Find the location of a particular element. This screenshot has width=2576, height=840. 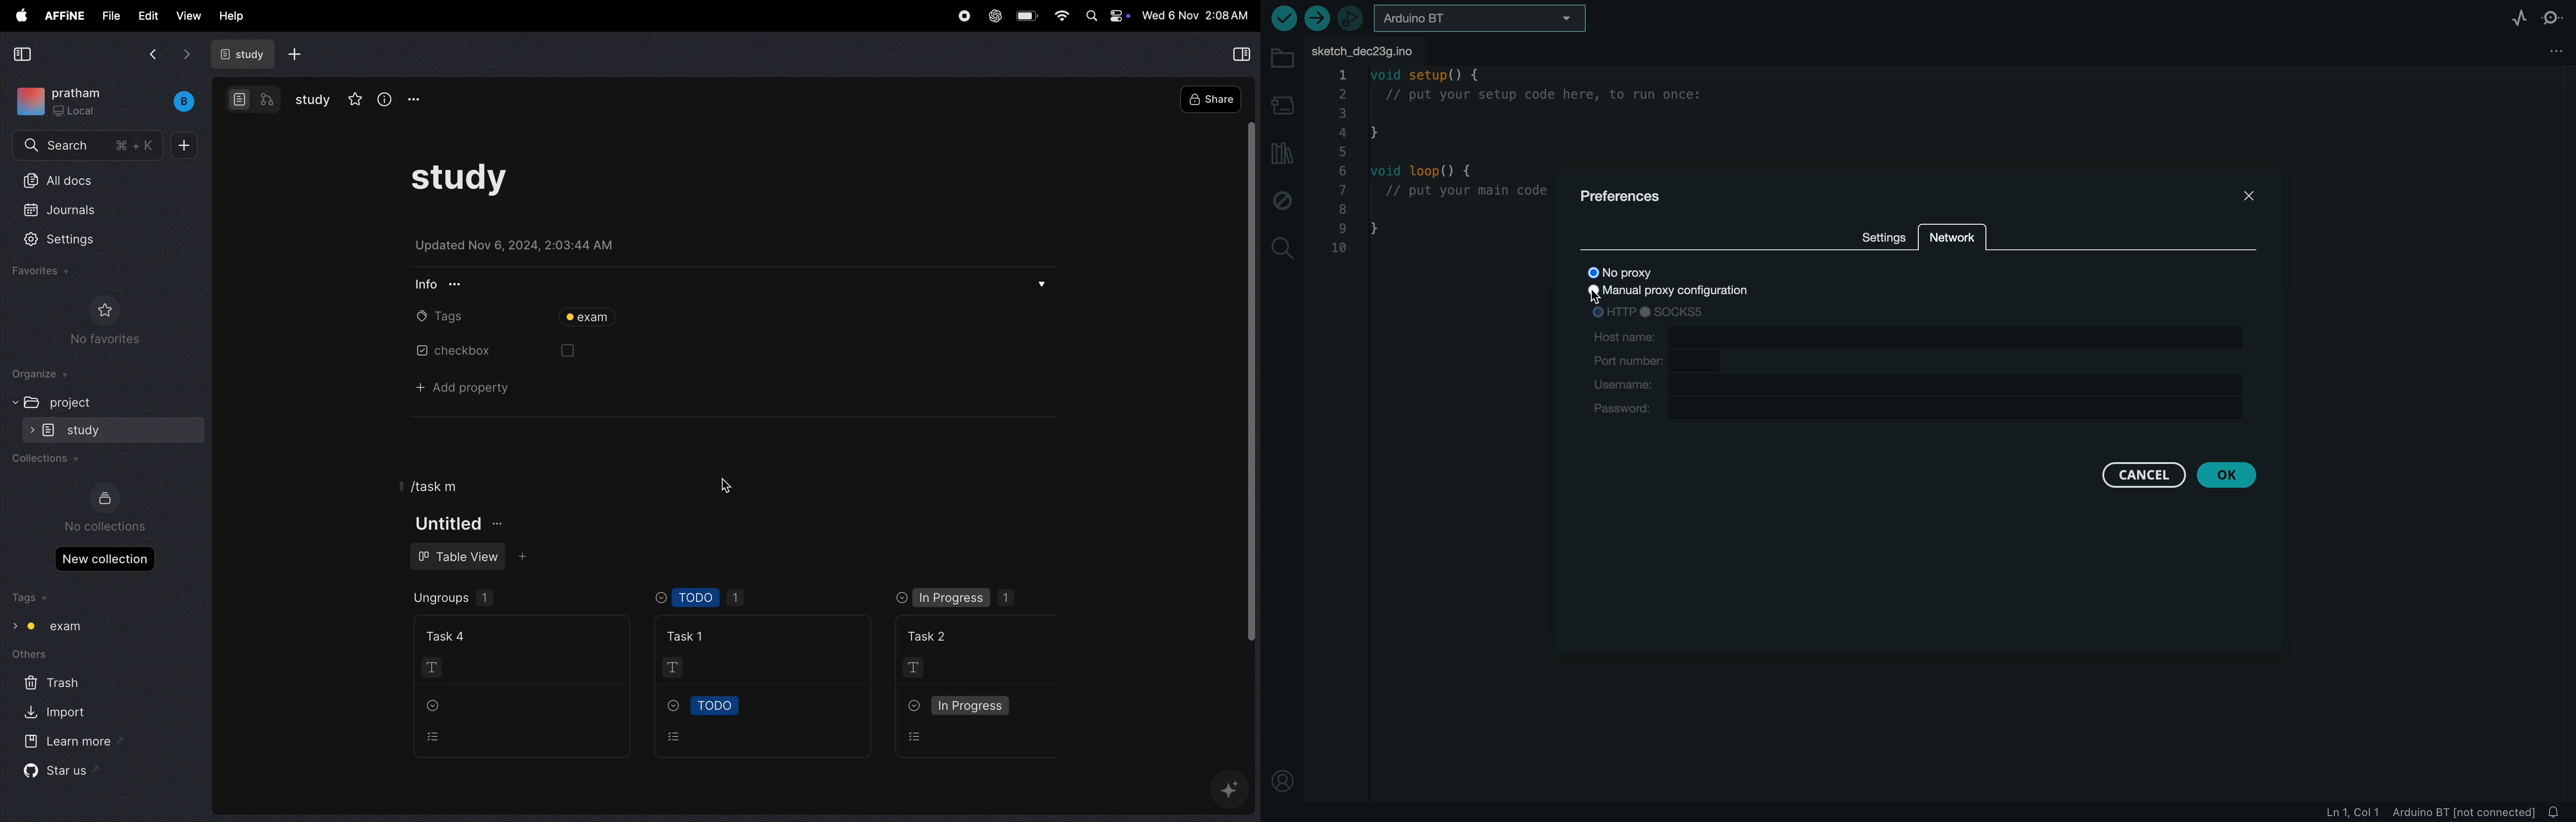

port number is located at coordinates (1659, 361).